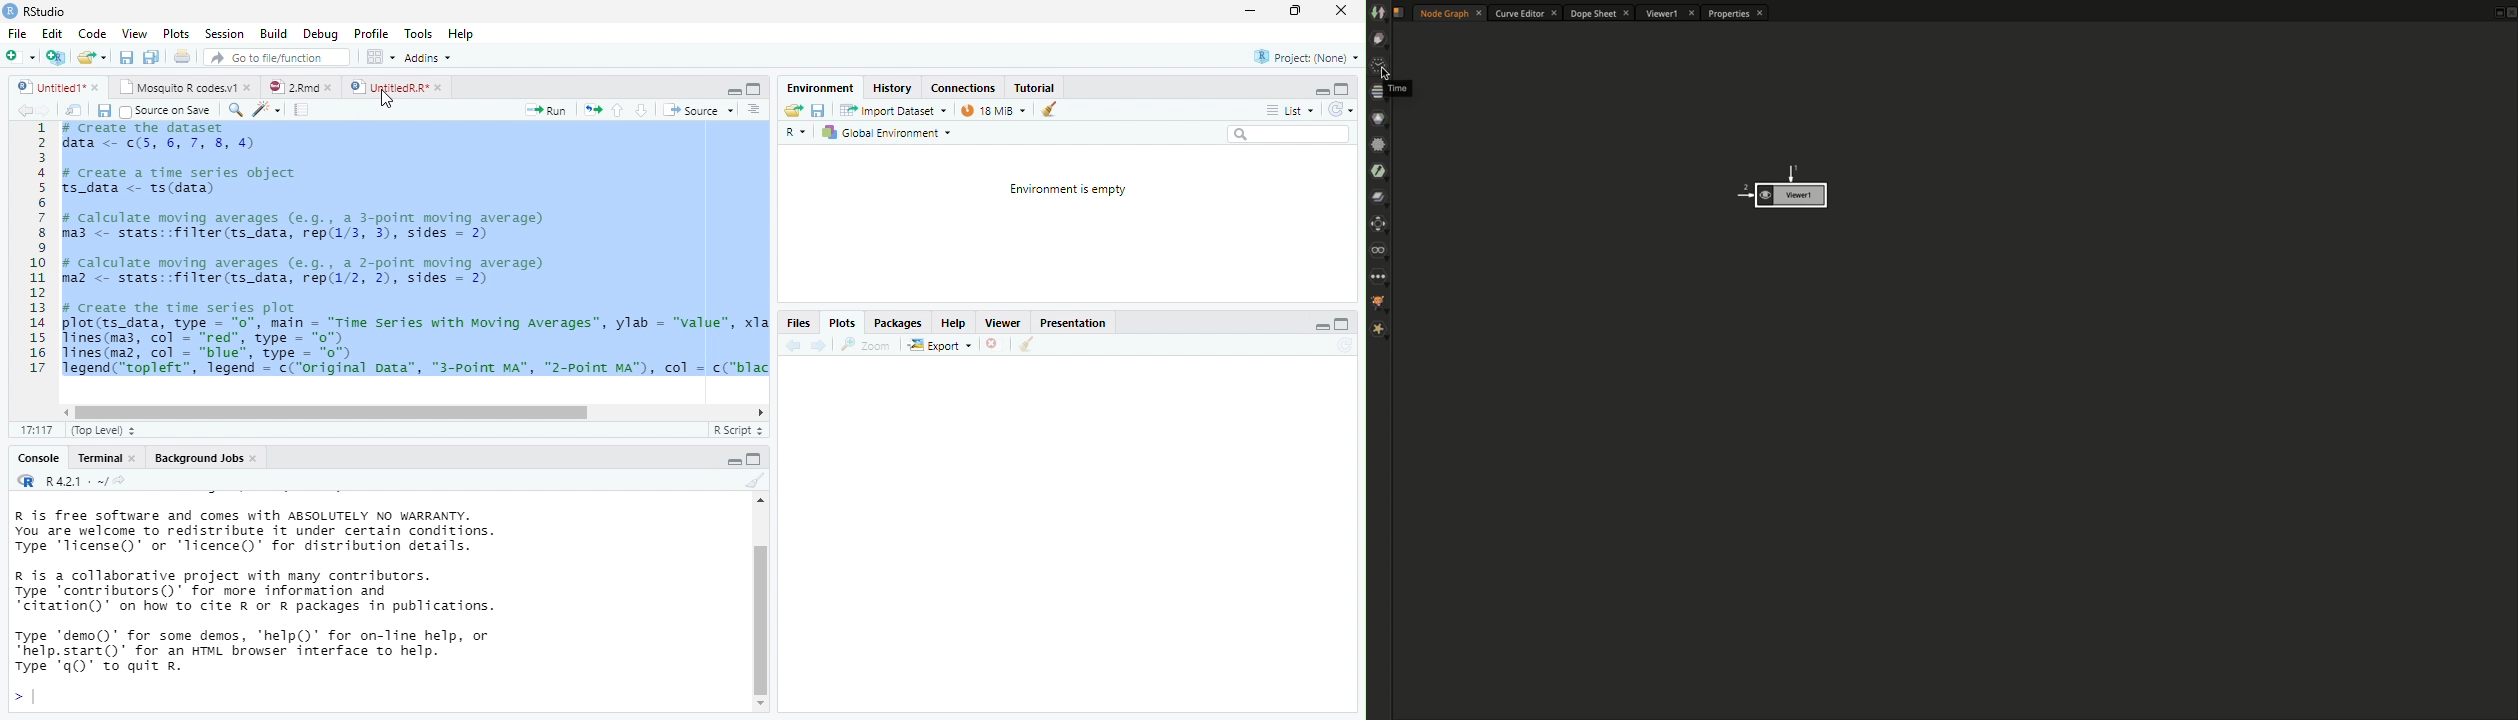 The width and height of the screenshot is (2520, 728). What do you see at coordinates (441, 88) in the screenshot?
I see `close` at bounding box center [441, 88].